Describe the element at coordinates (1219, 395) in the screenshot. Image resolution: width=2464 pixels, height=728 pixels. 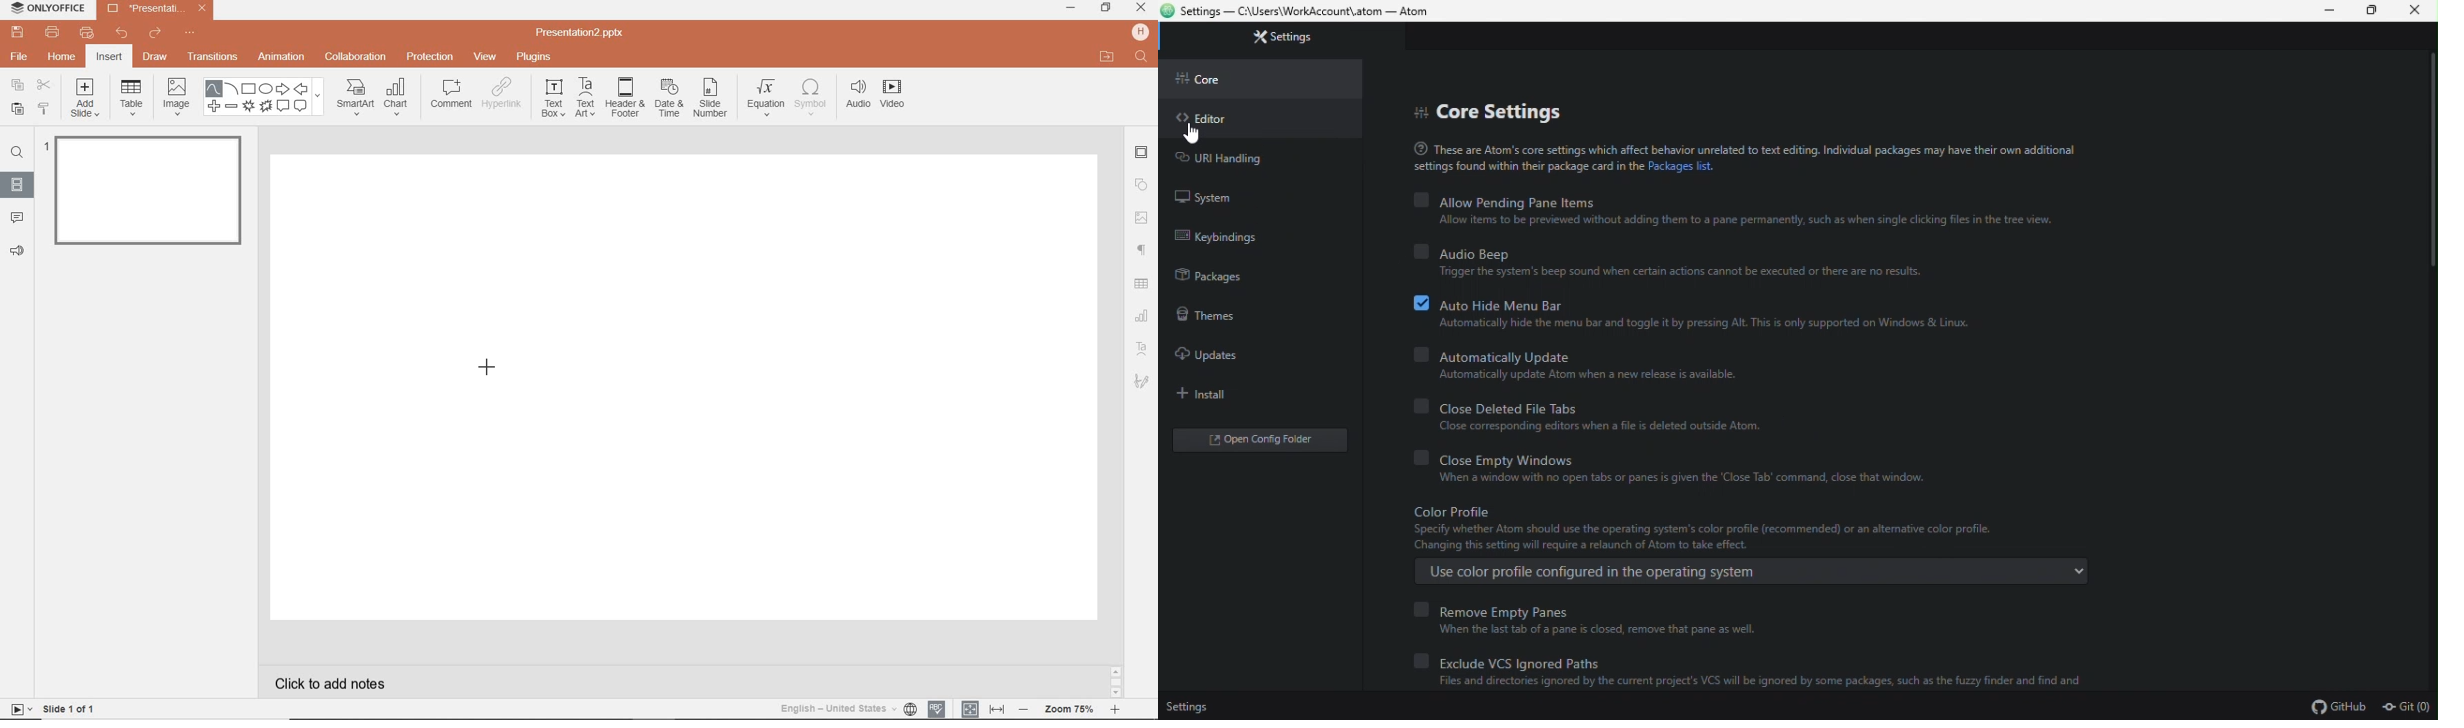
I see `install` at that location.